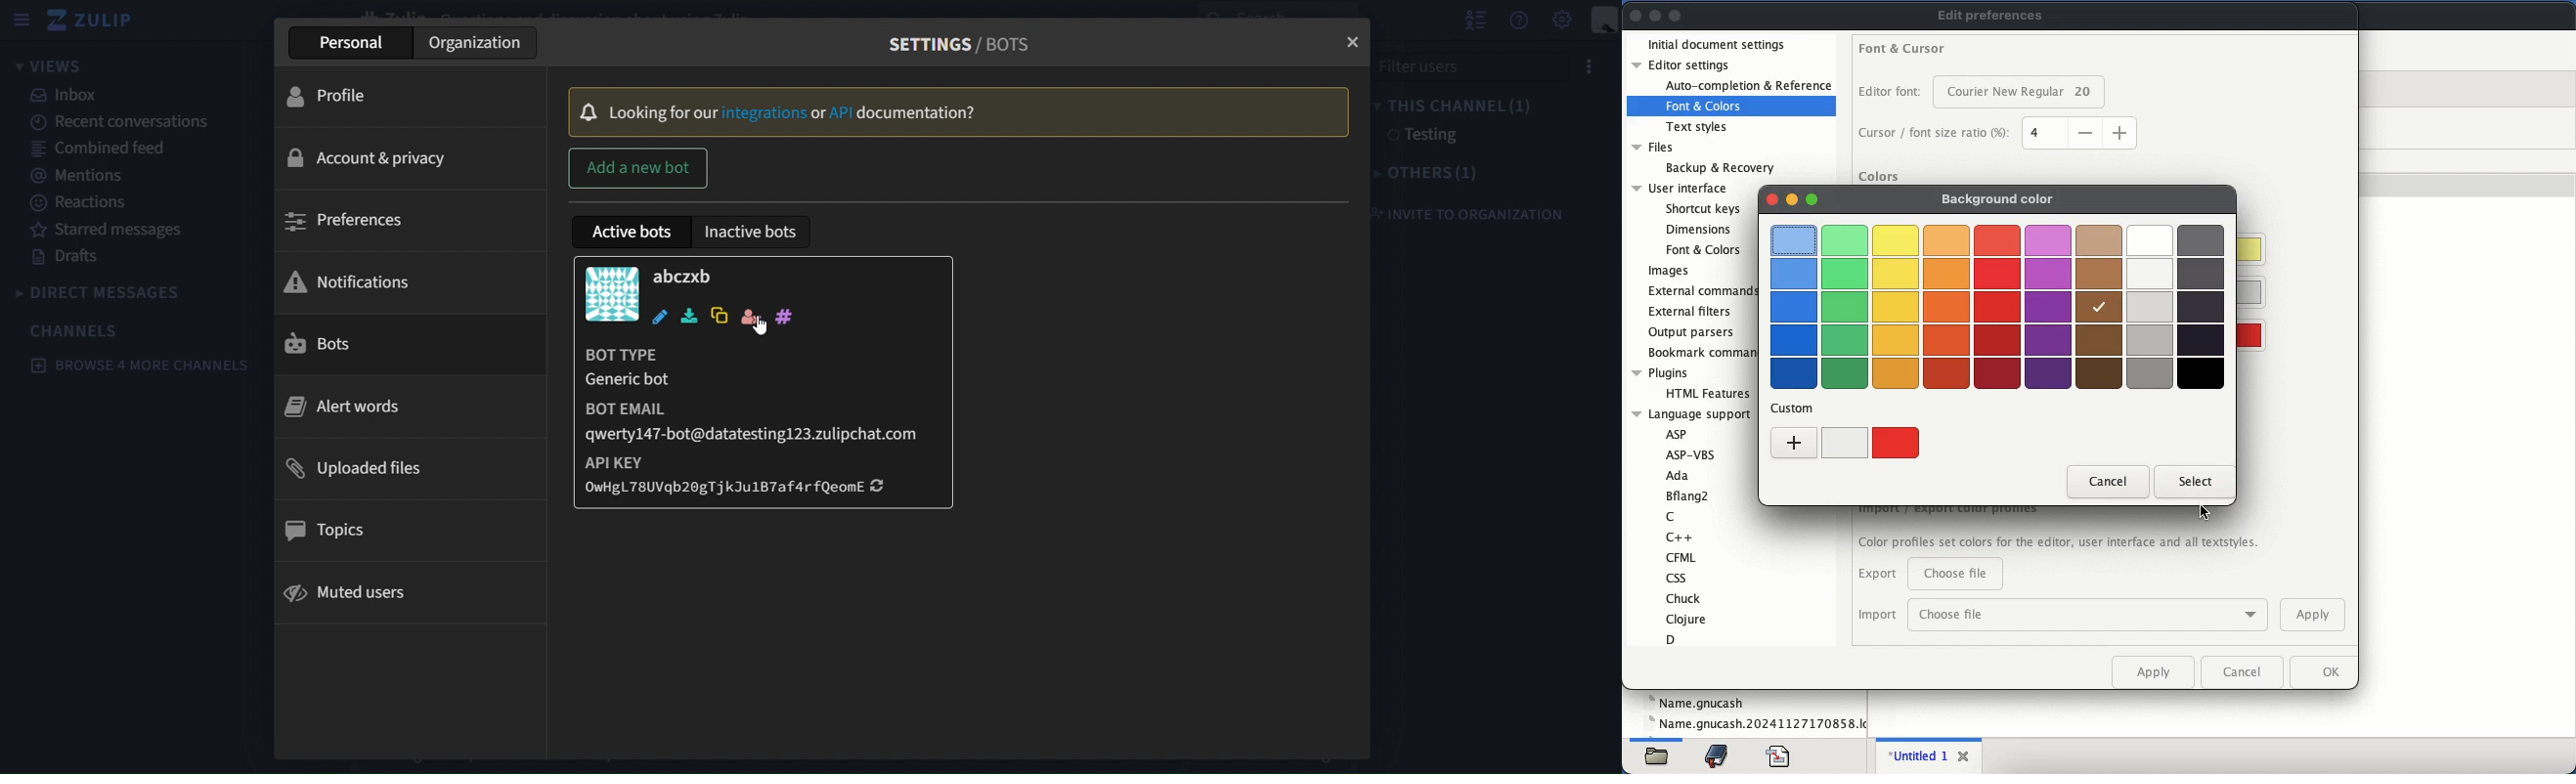 Image resolution: width=2576 pixels, height=784 pixels. What do you see at coordinates (1721, 43) in the screenshot?
I see `initial document settings` at bounding box center [1721, 43].